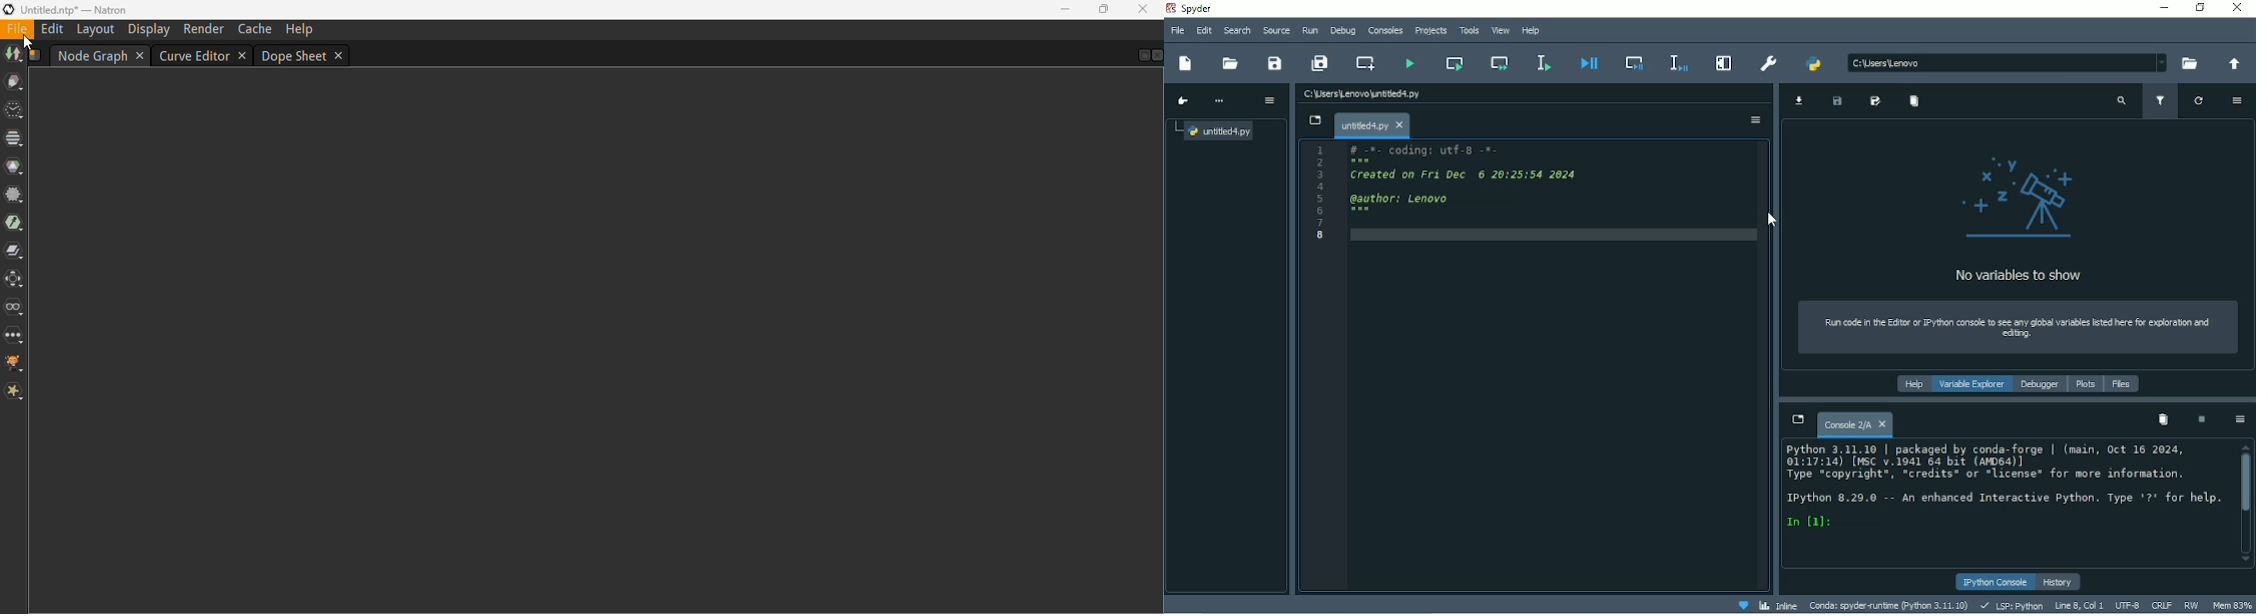 This screenshot has width=2268, height=616. What do you see at coordinates (1500, 31) in the screenshot?
I see `View` at bounding box center [1500, 31].